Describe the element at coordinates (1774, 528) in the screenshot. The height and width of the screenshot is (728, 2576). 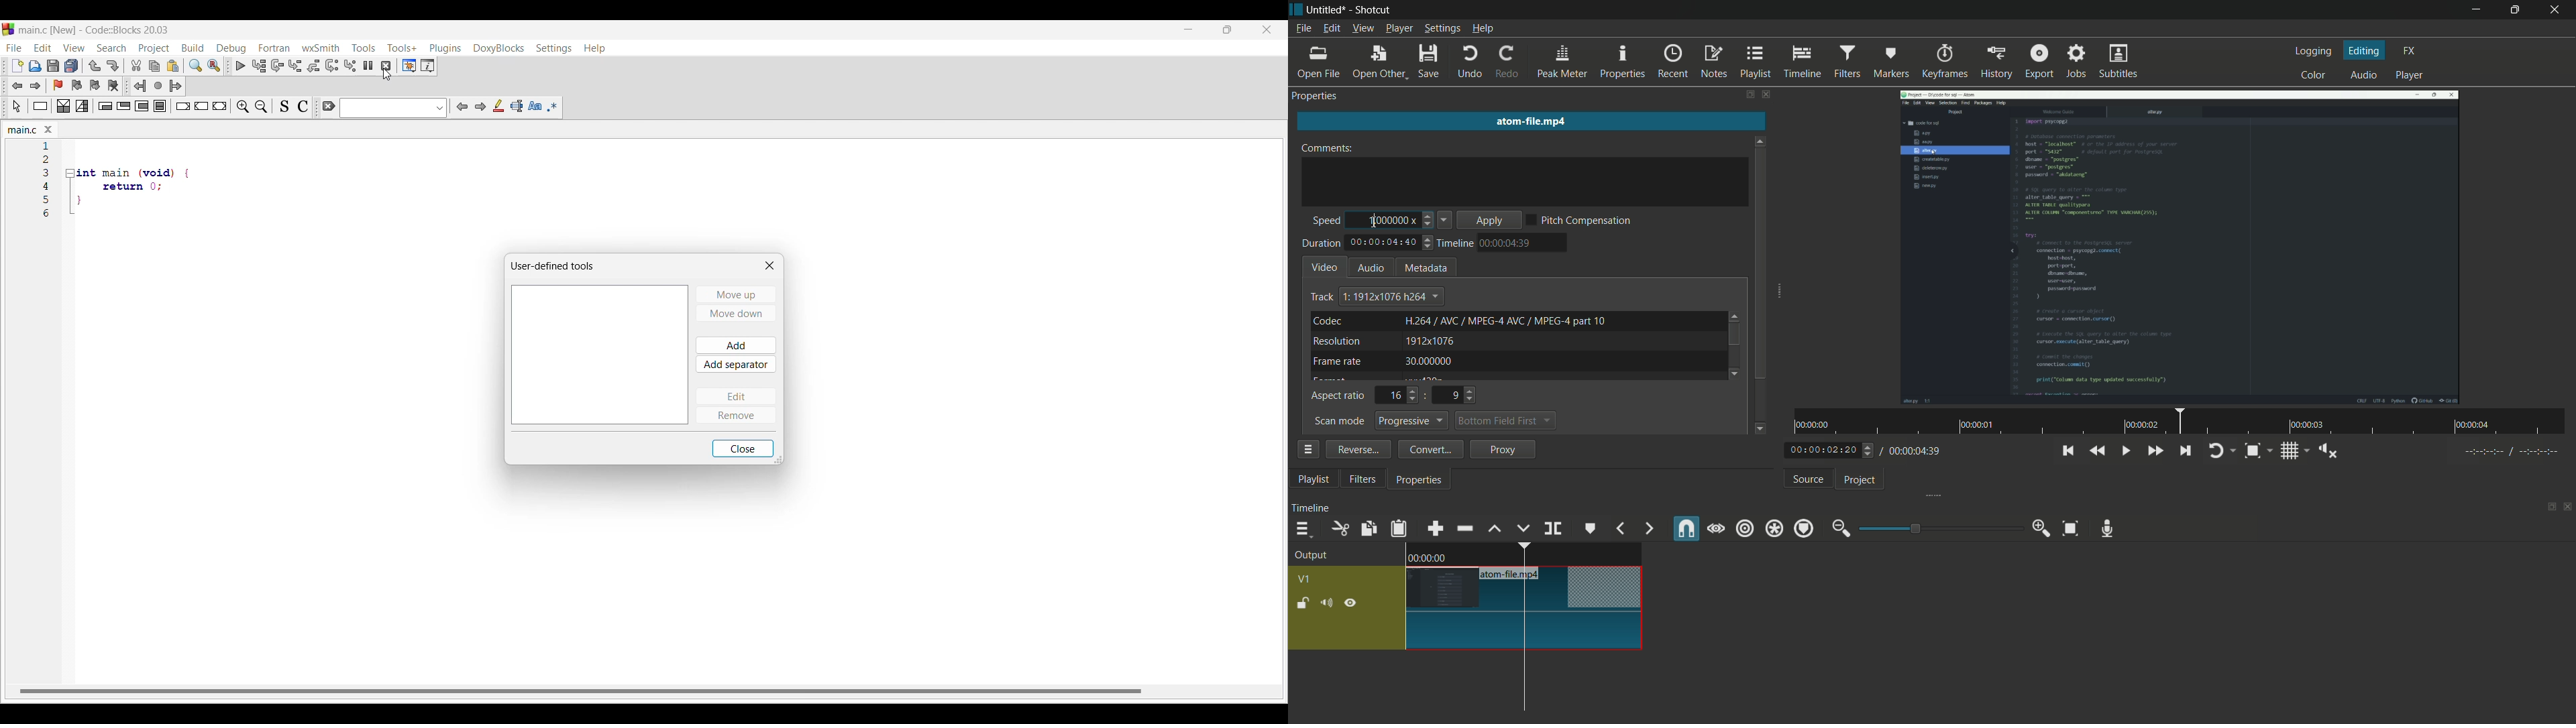
I see `ripple all tracks` at that location.